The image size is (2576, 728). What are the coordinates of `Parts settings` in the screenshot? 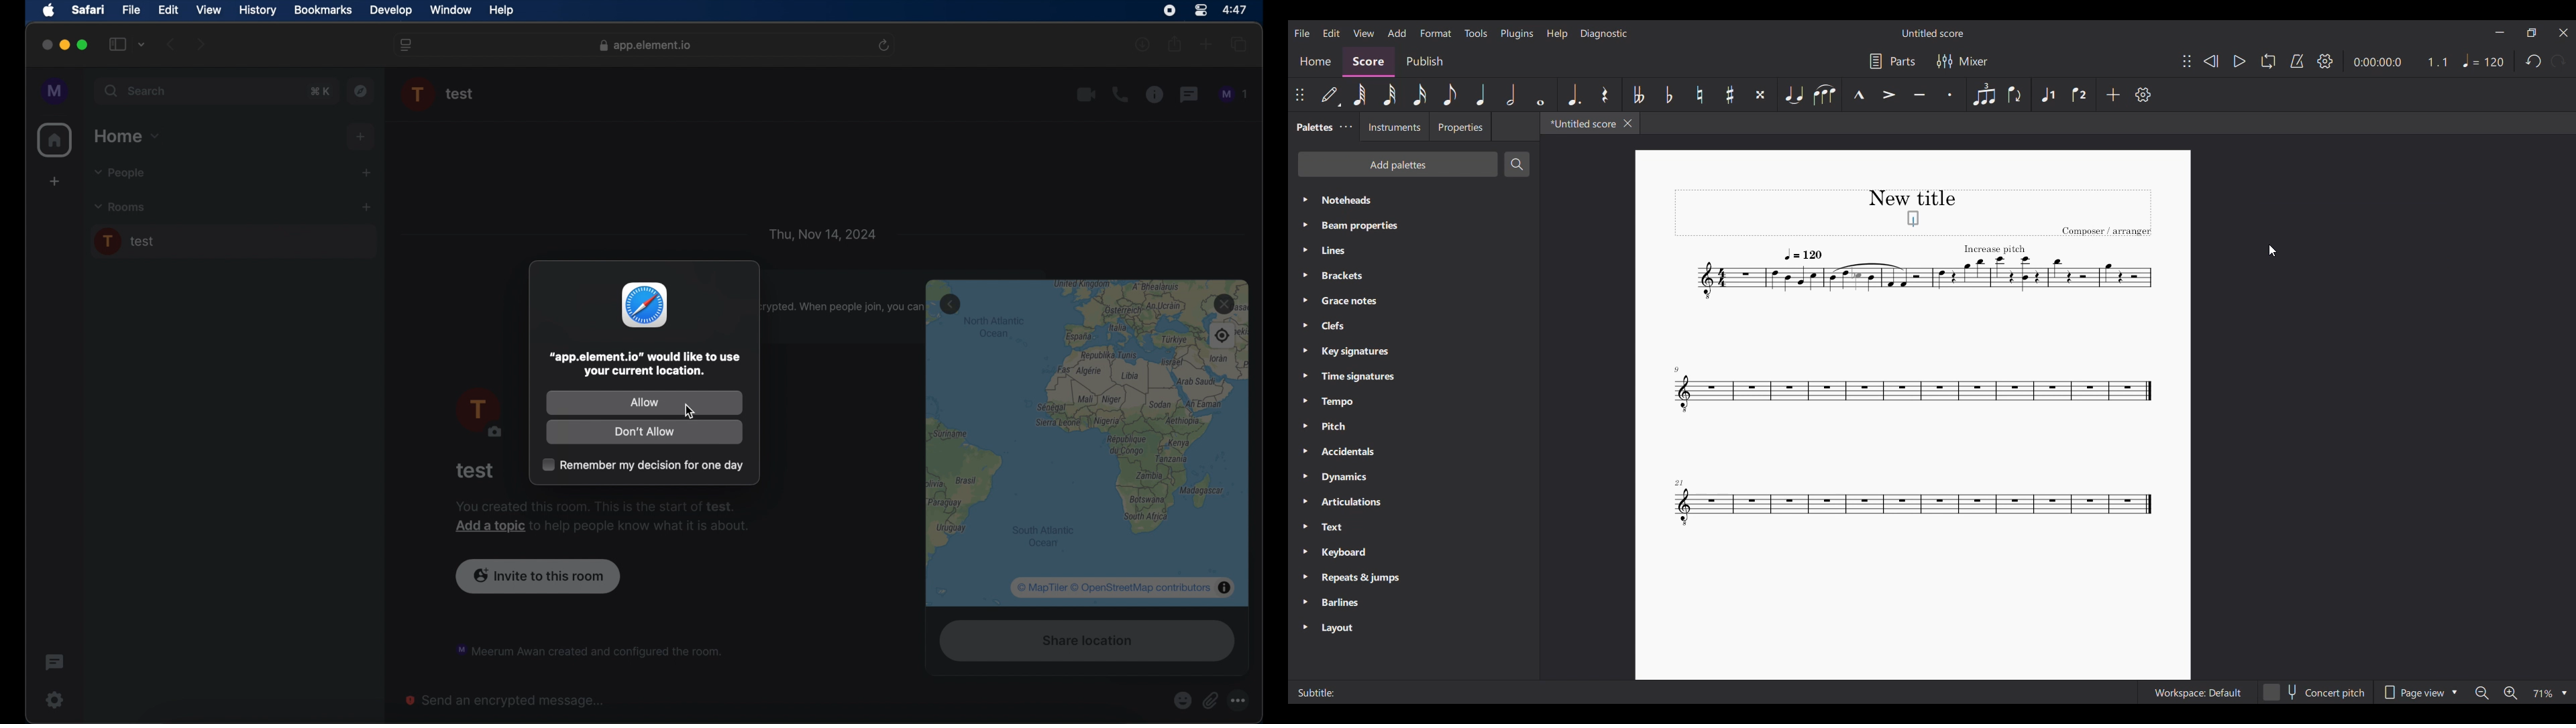 It's located at (1893, 61).